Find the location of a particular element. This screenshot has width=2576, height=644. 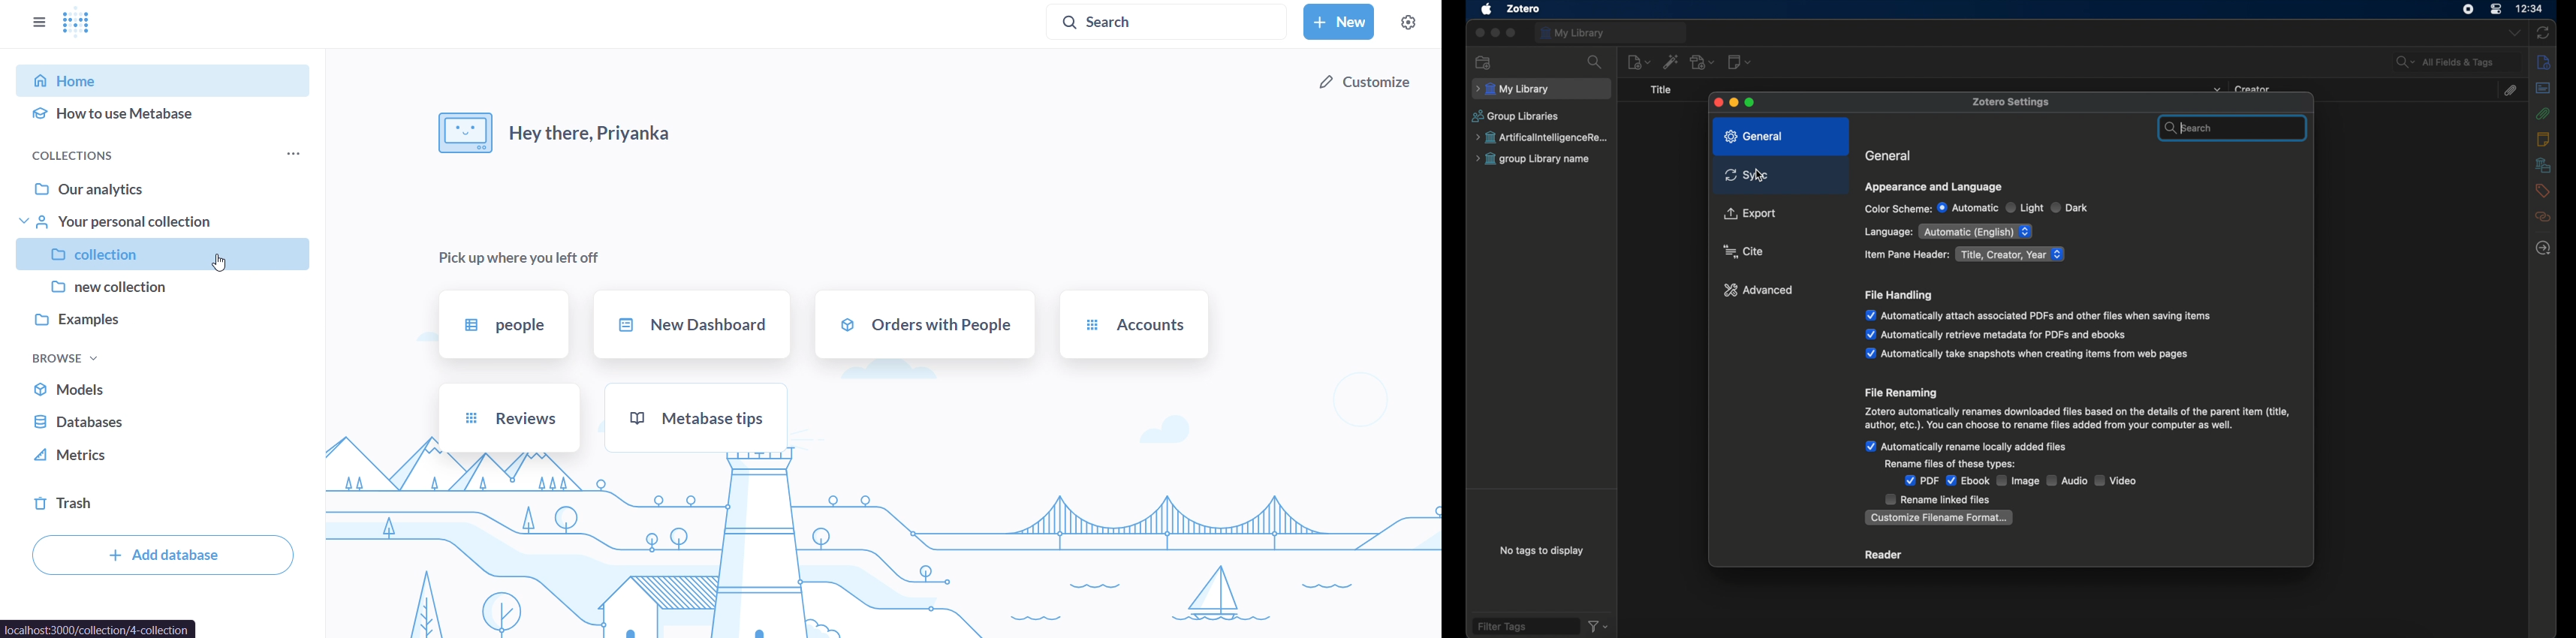

reviews is located at coordinates (506, 418).